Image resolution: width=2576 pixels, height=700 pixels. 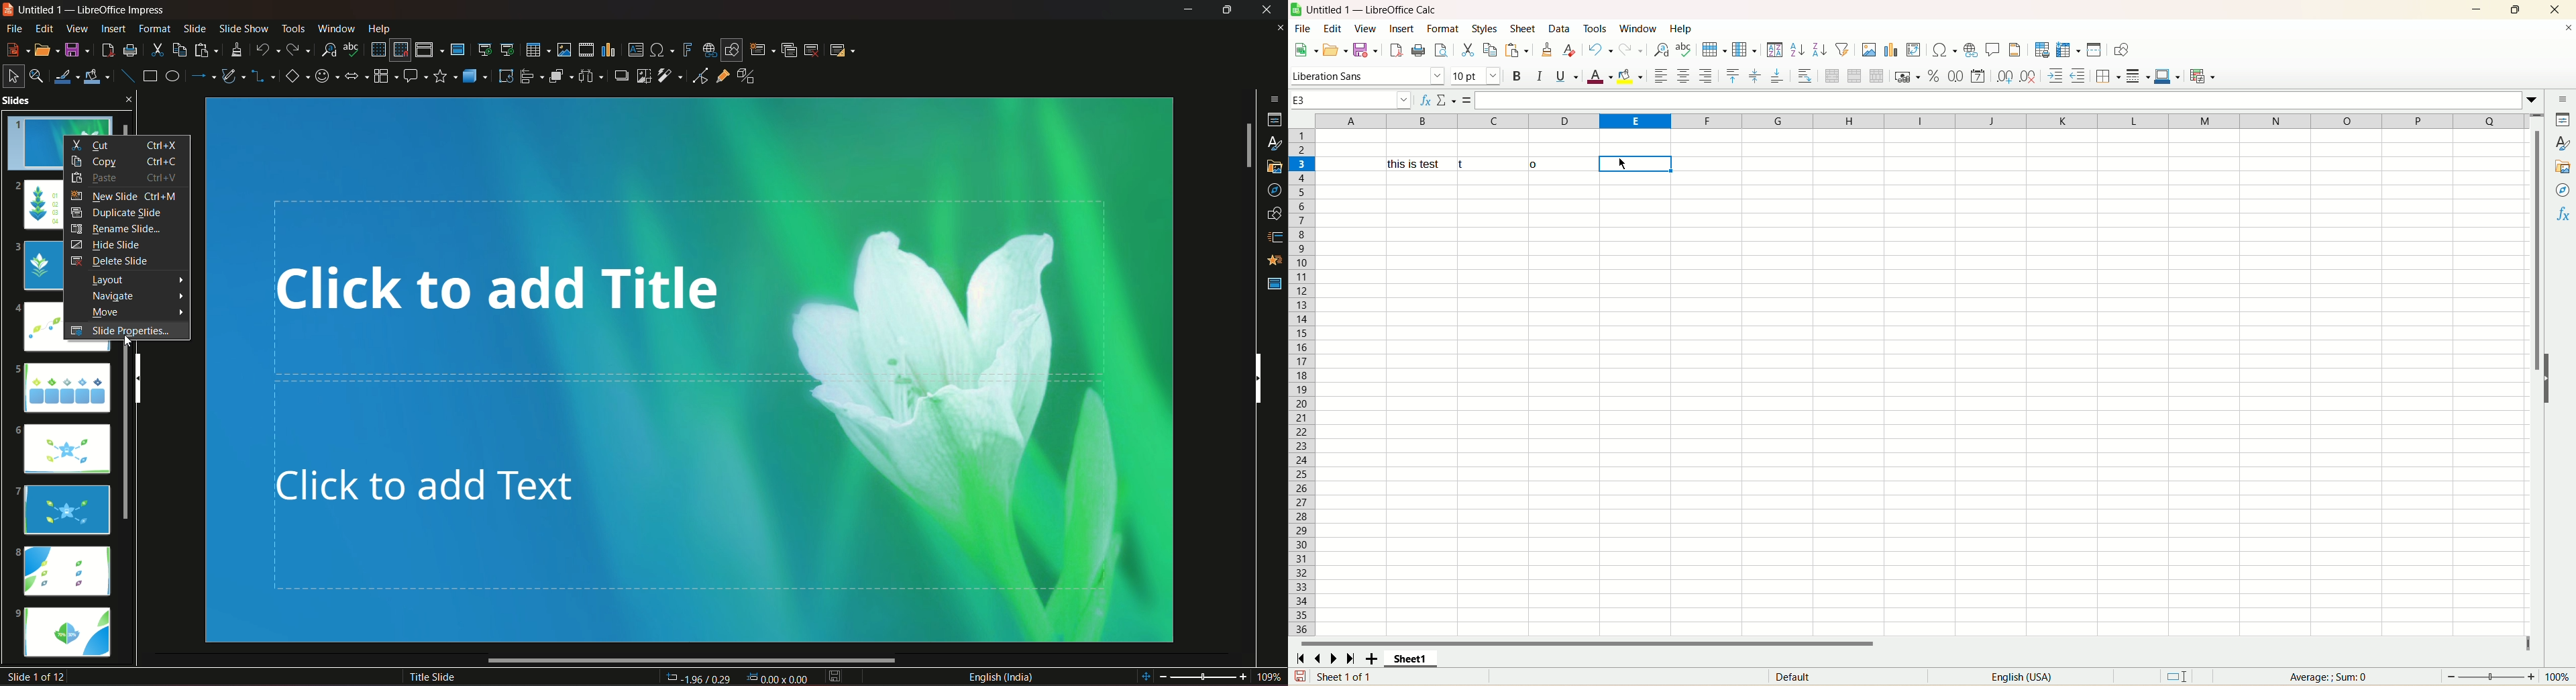 What do you see at coordinates (99, 75) in the screenshot?
I see `fill color` at bounding box center [99, 75].